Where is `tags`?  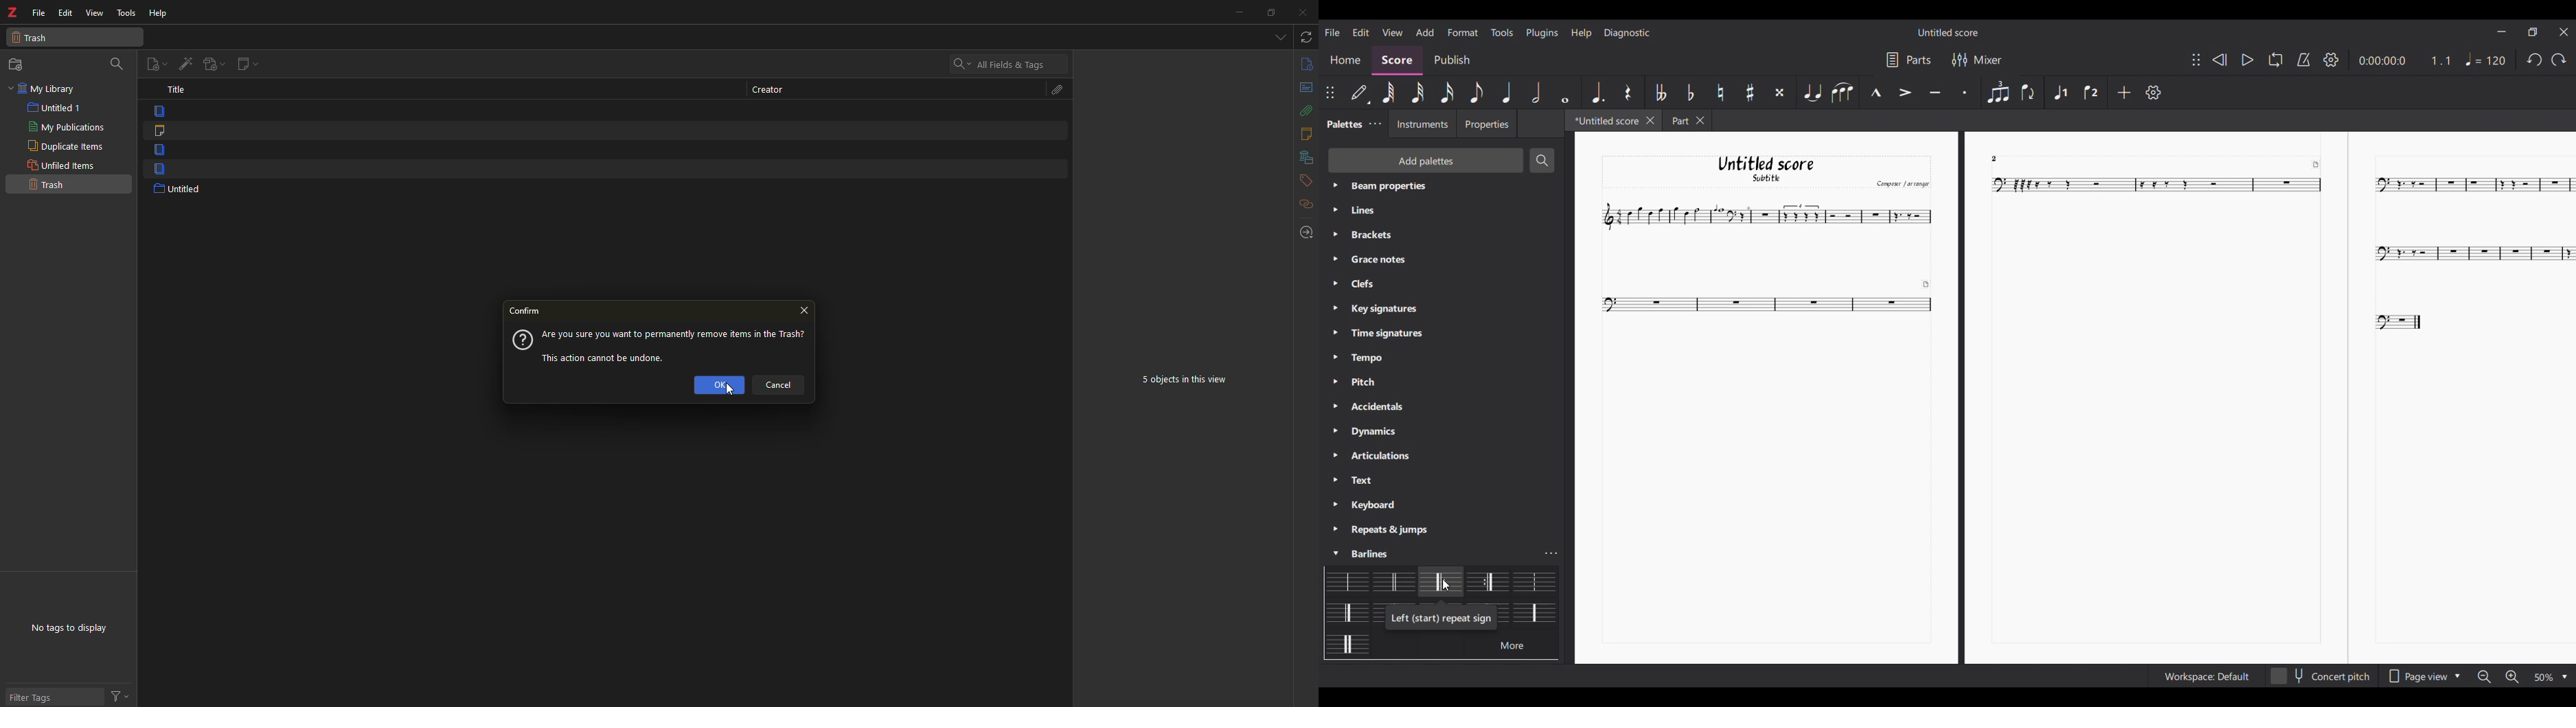
tags is located at coordinates (1305, 180).